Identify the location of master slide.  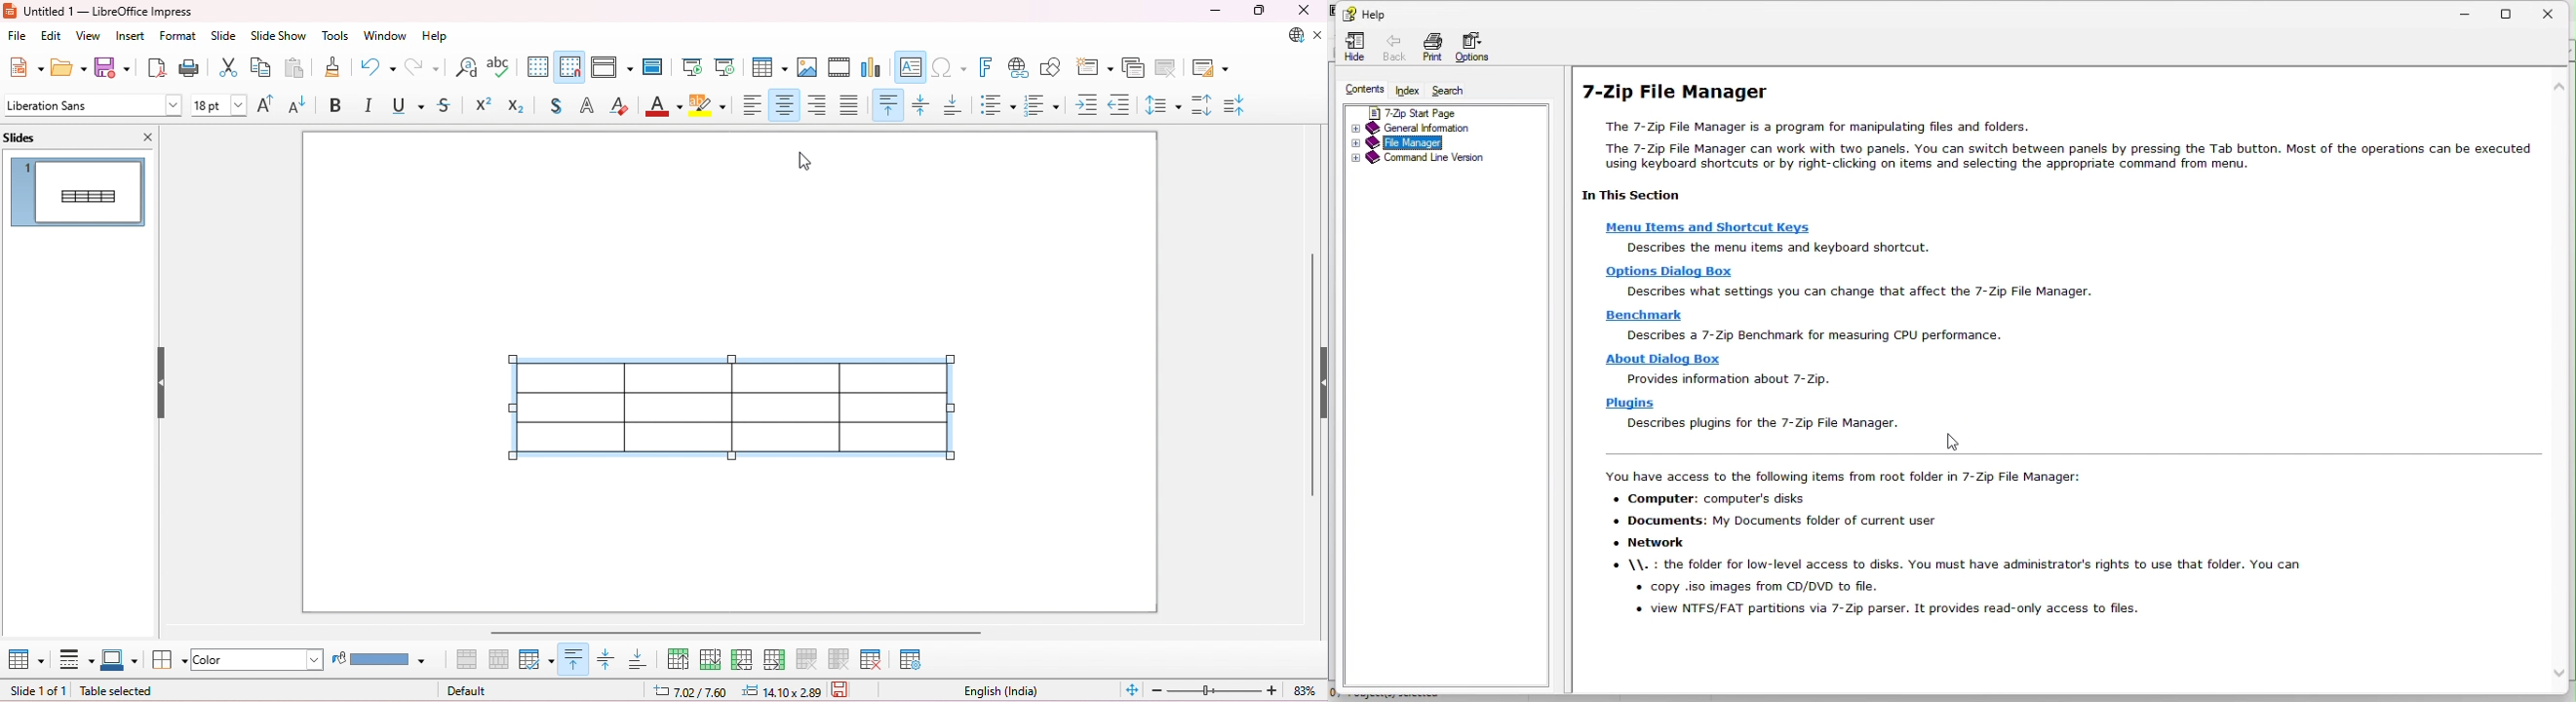
(652, 66).